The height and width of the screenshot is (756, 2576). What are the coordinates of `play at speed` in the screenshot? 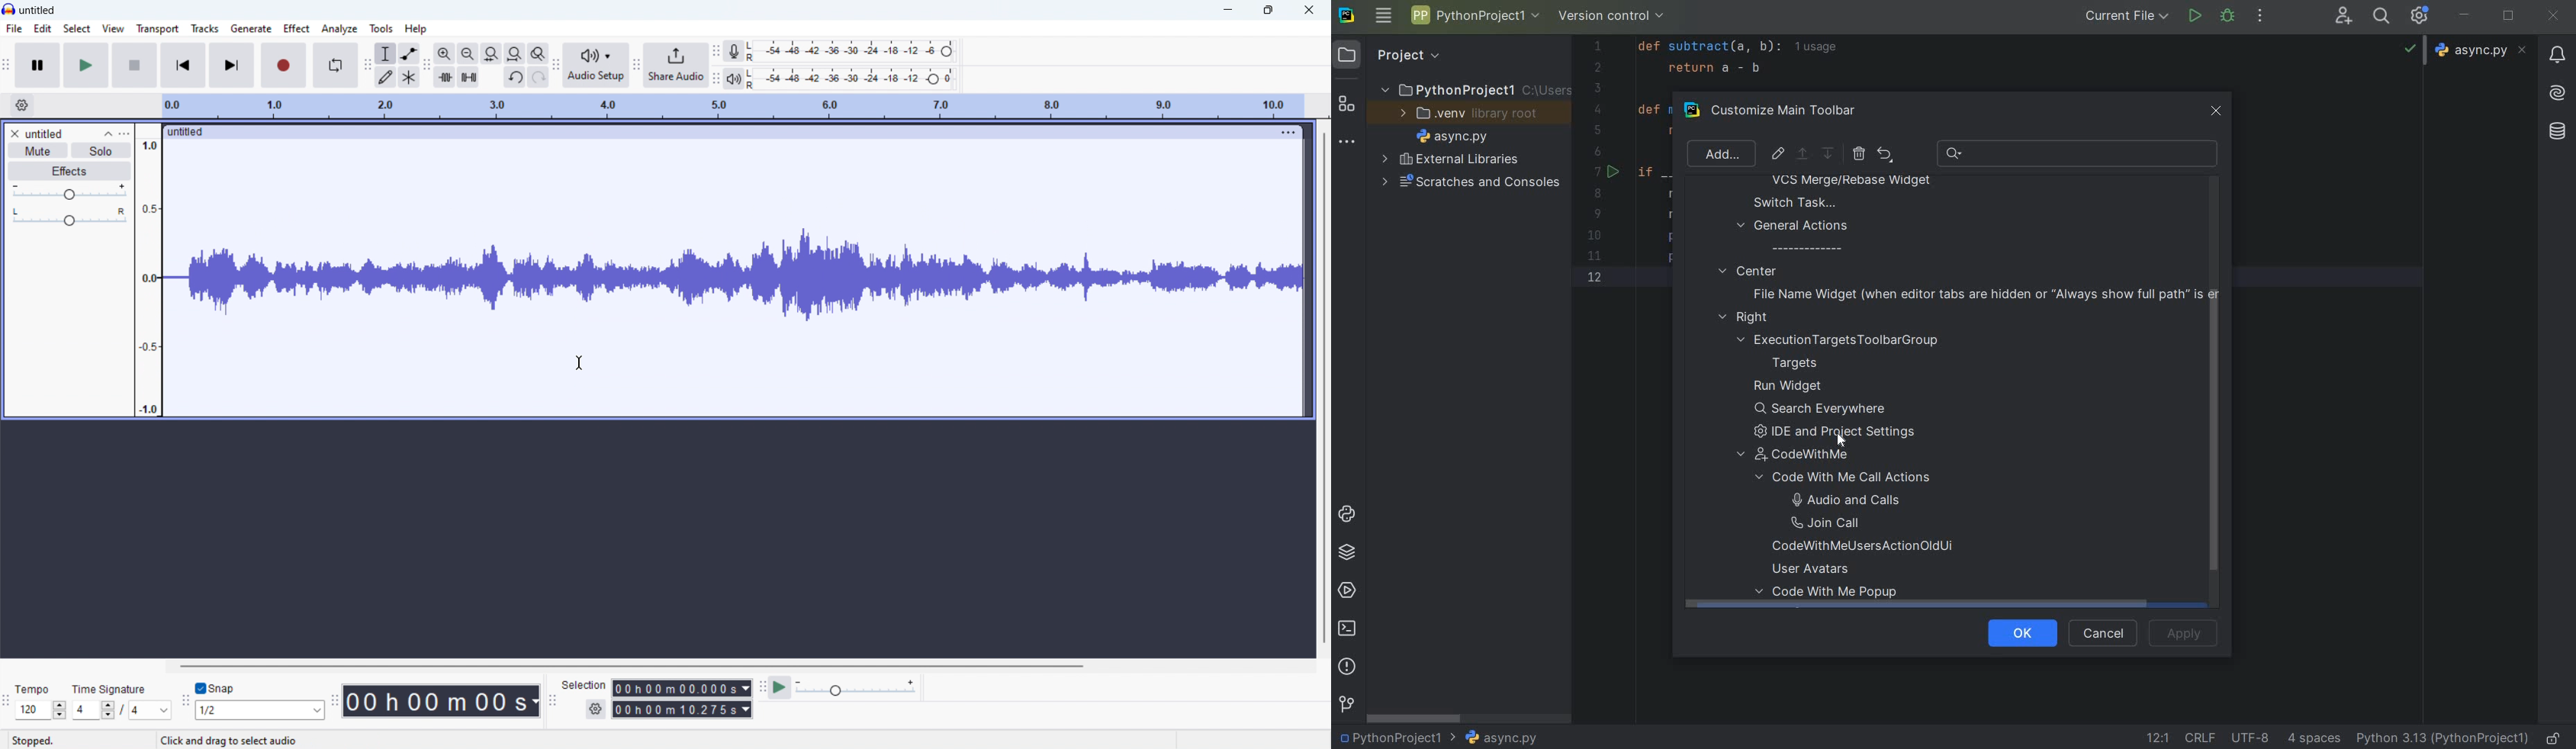 It's located at (781, 687).